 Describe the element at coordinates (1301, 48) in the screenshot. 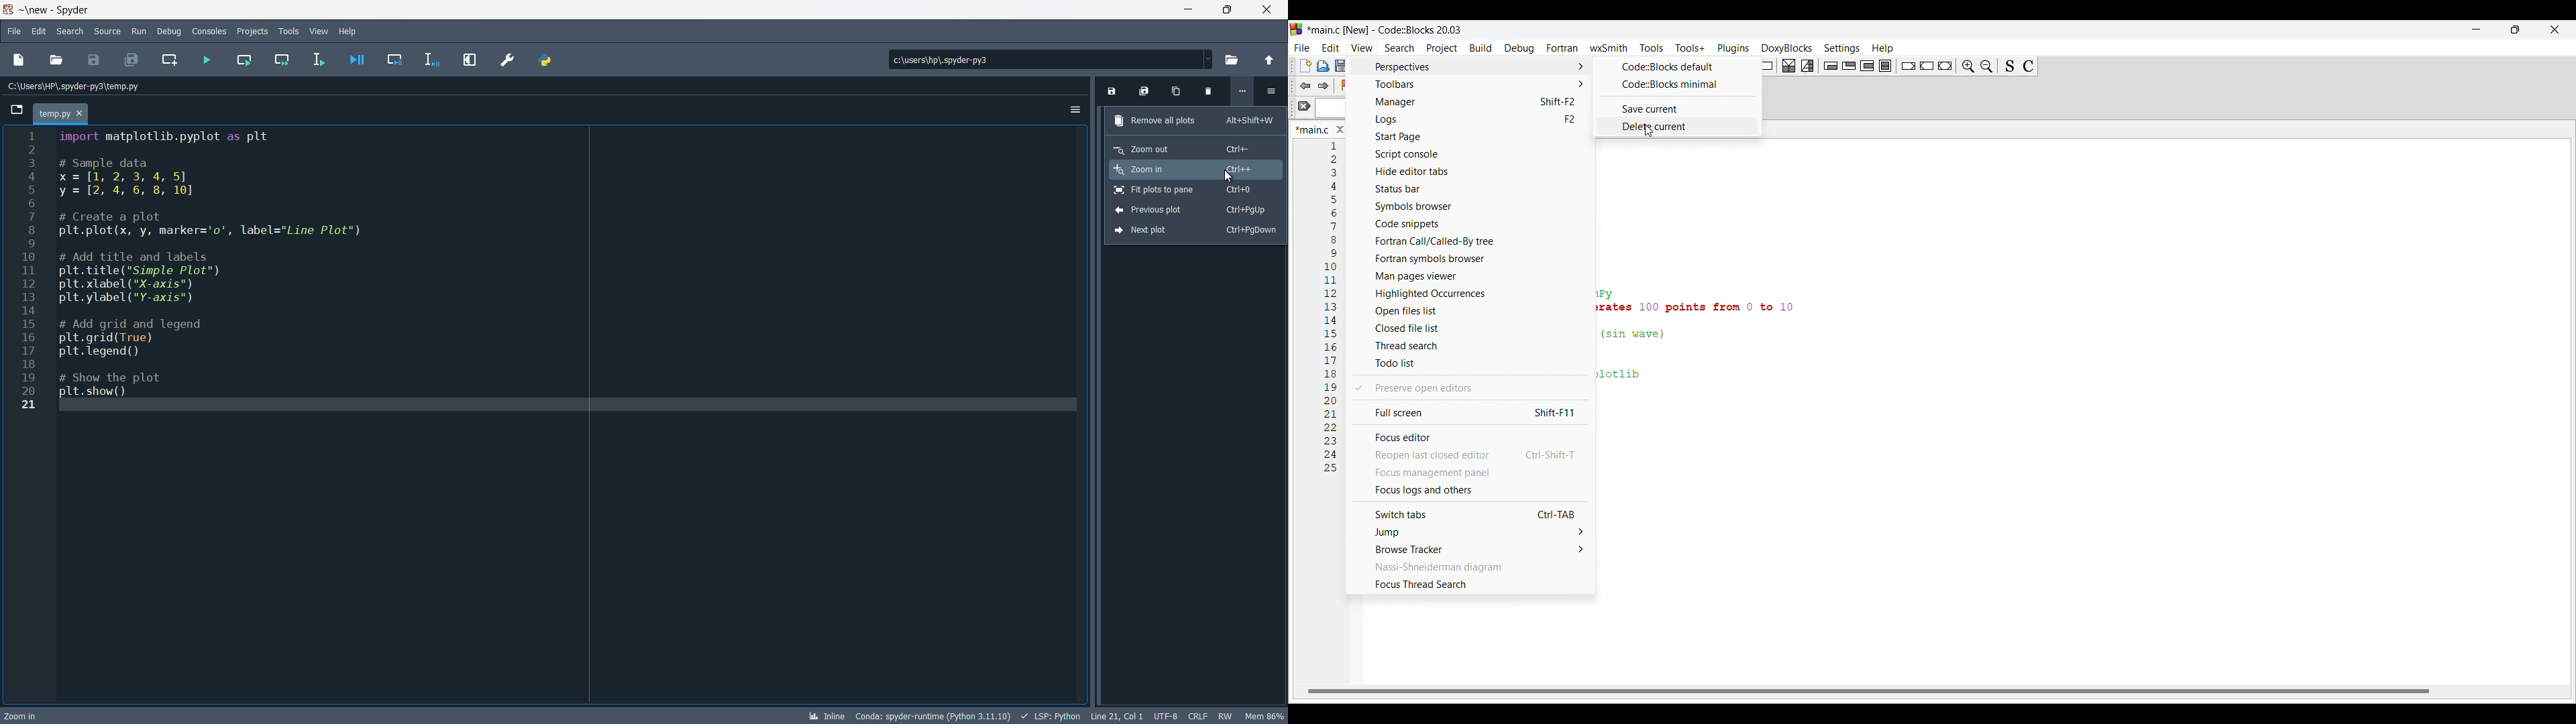

I see `File menu` at that location.